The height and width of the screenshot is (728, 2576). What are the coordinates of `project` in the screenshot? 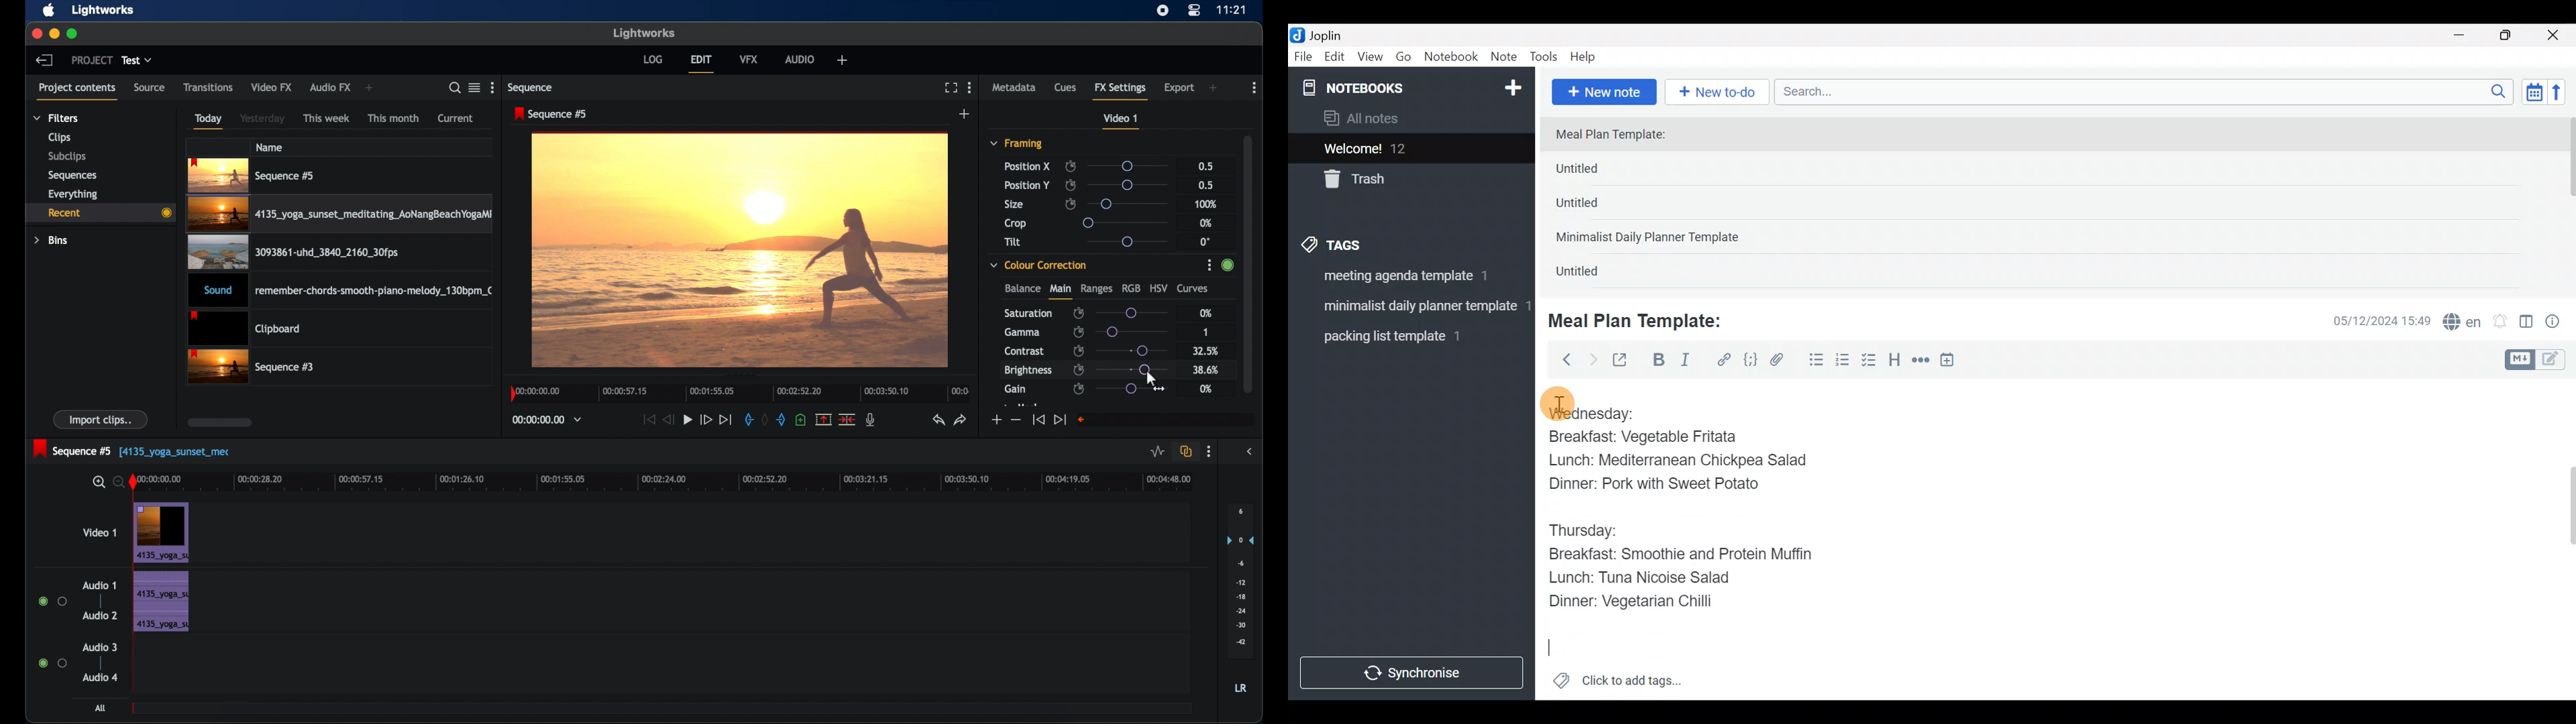 It's located at (92, 60).